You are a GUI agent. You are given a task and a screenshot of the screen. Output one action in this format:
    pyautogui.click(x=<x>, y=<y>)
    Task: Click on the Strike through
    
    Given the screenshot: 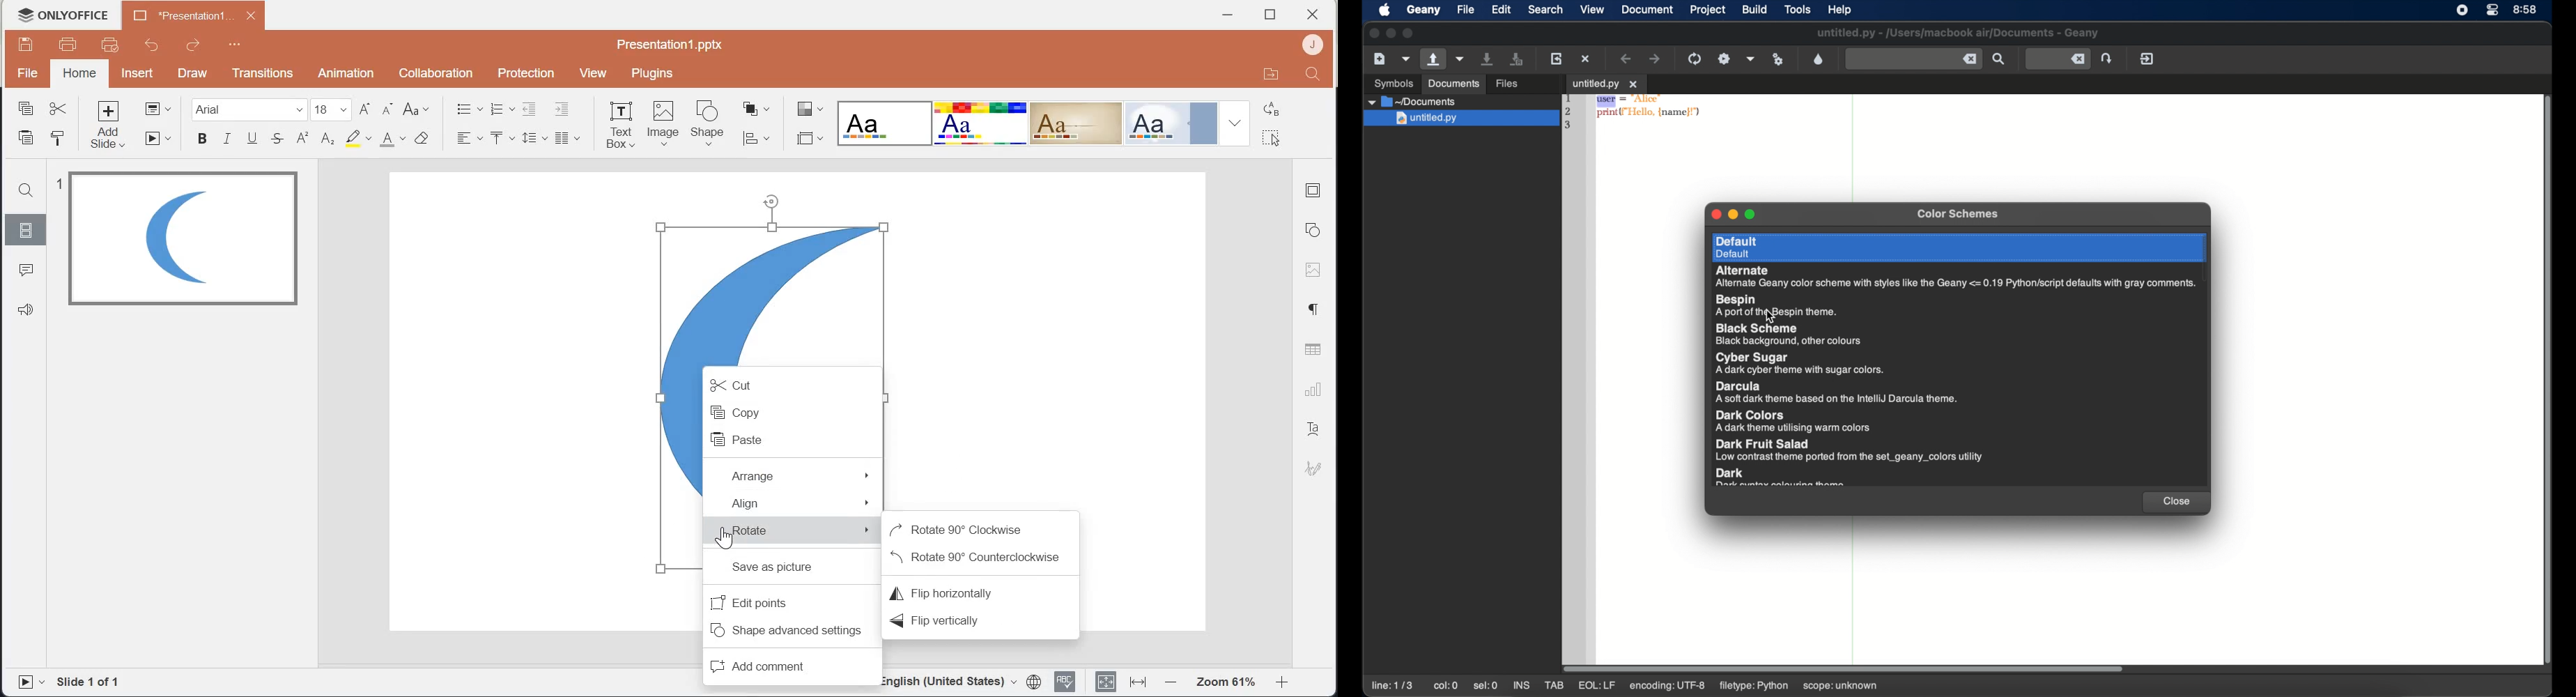 What is the action you would take?
    pyautogui.click(x=278, y=138)
    